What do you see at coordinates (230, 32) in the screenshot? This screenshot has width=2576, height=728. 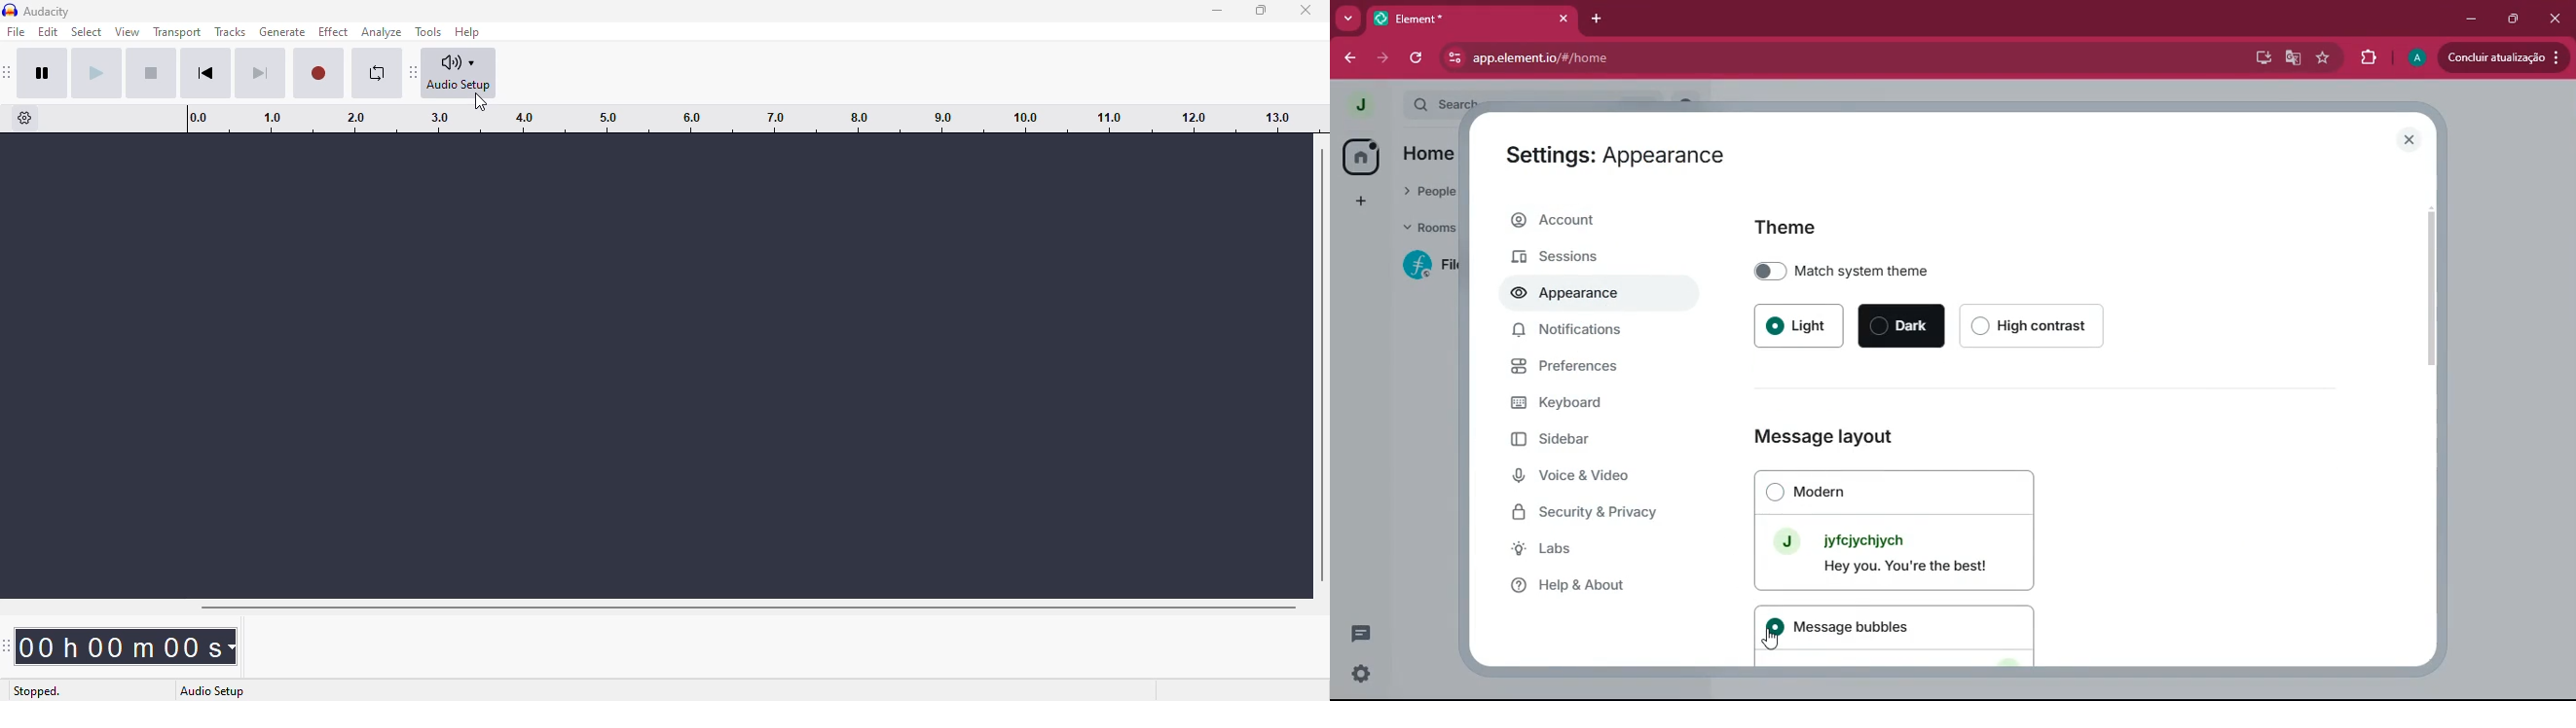 I see `tracks` at bounding box center [230, 32].